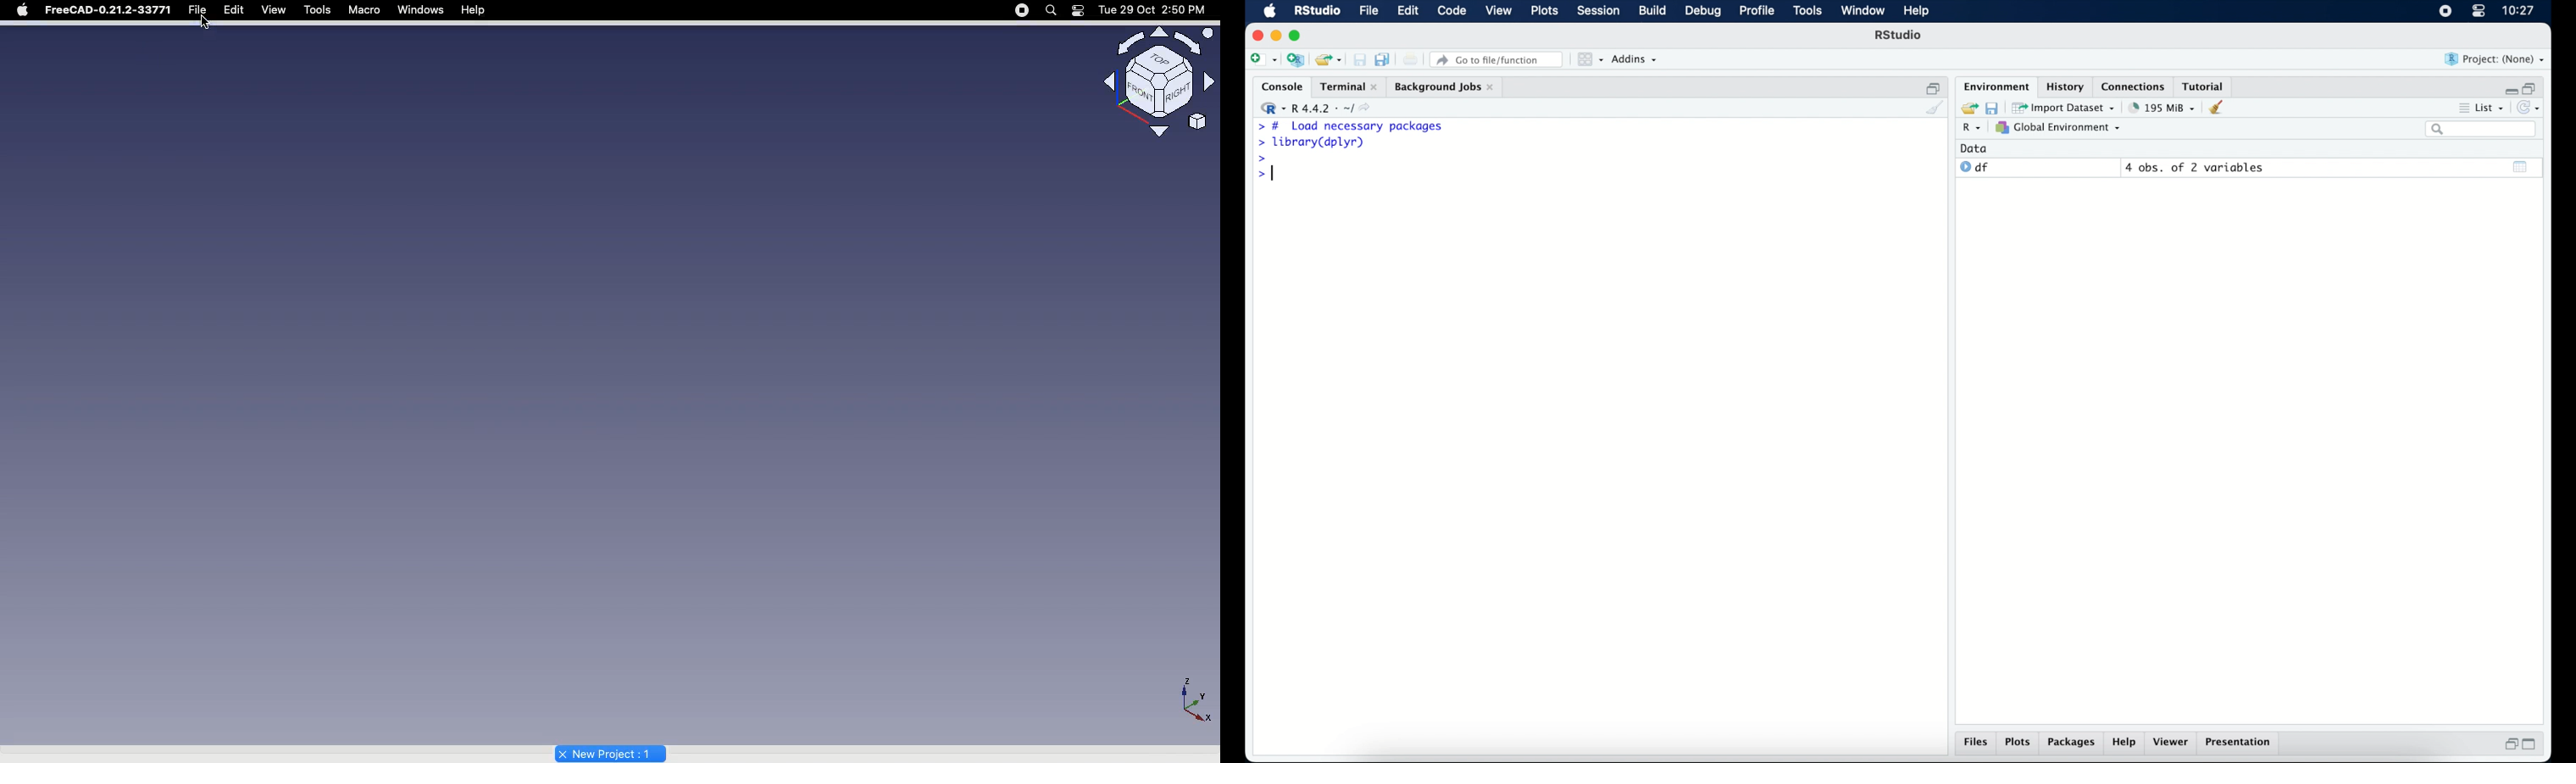 This screenshot has width=2576, height=784. I want to click on 195 MB, so click(2161, 107).